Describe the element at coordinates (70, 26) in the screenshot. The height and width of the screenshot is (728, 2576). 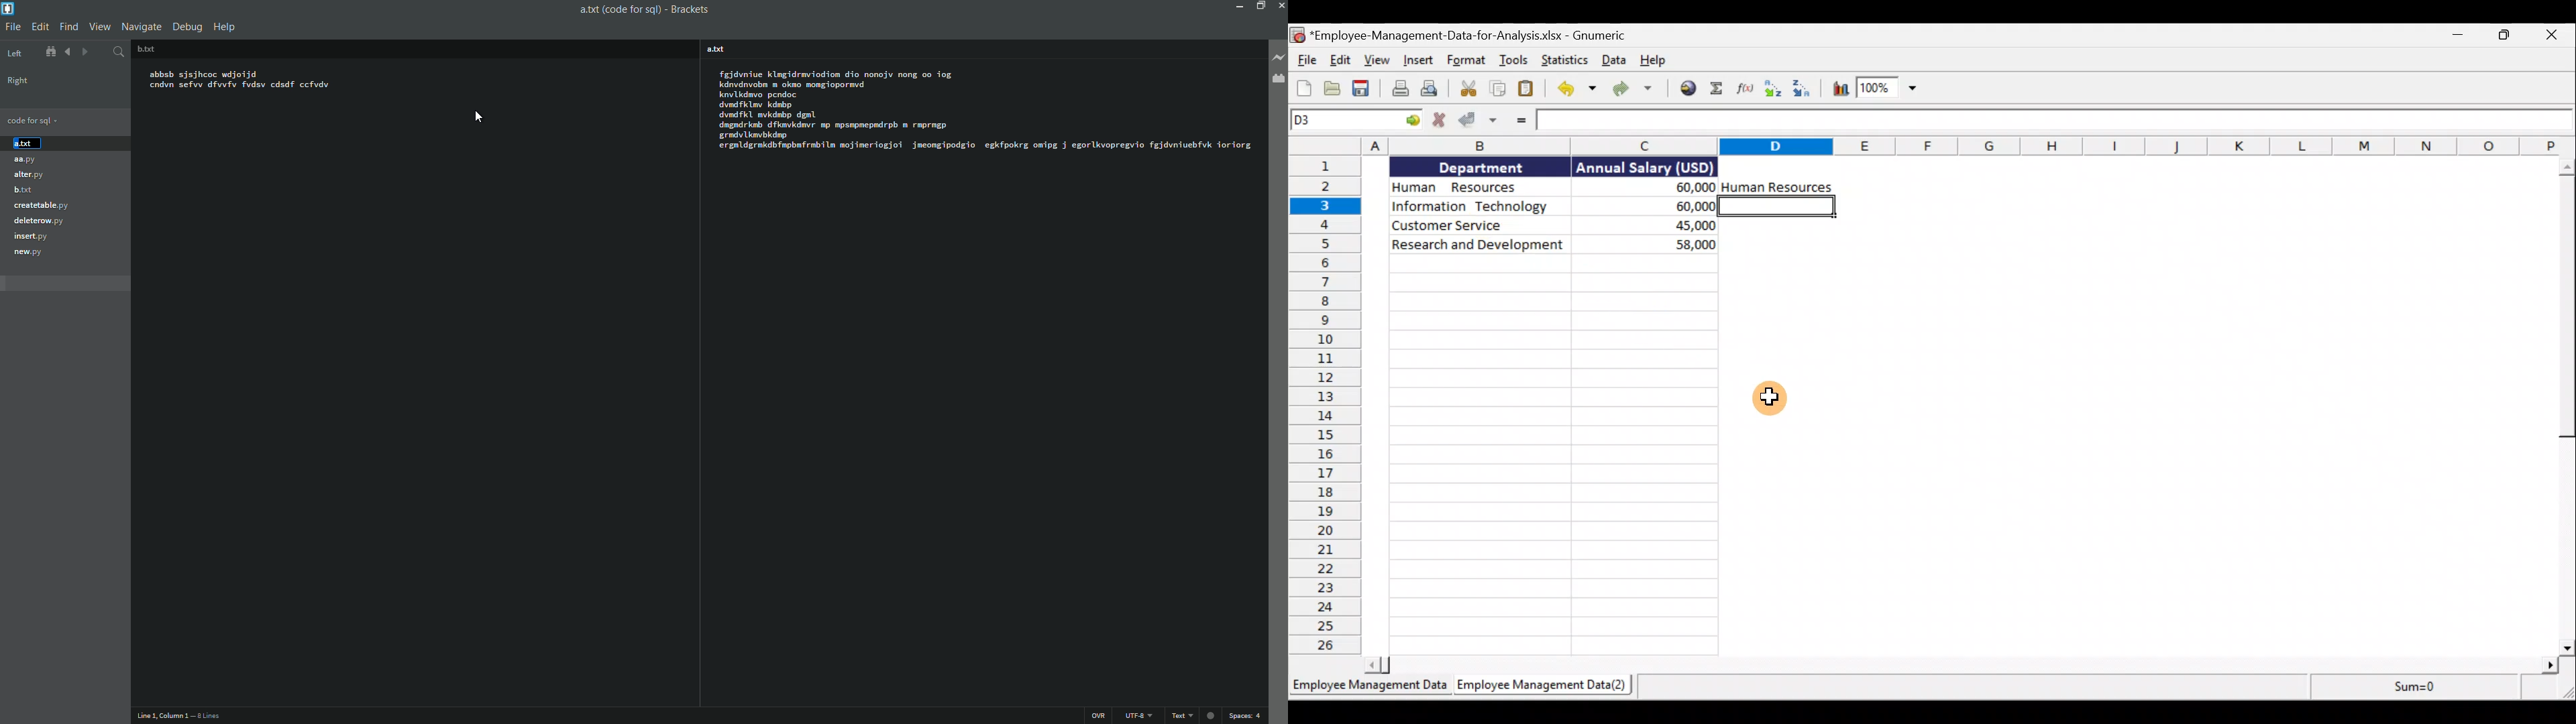
I see `find menu` at that location.